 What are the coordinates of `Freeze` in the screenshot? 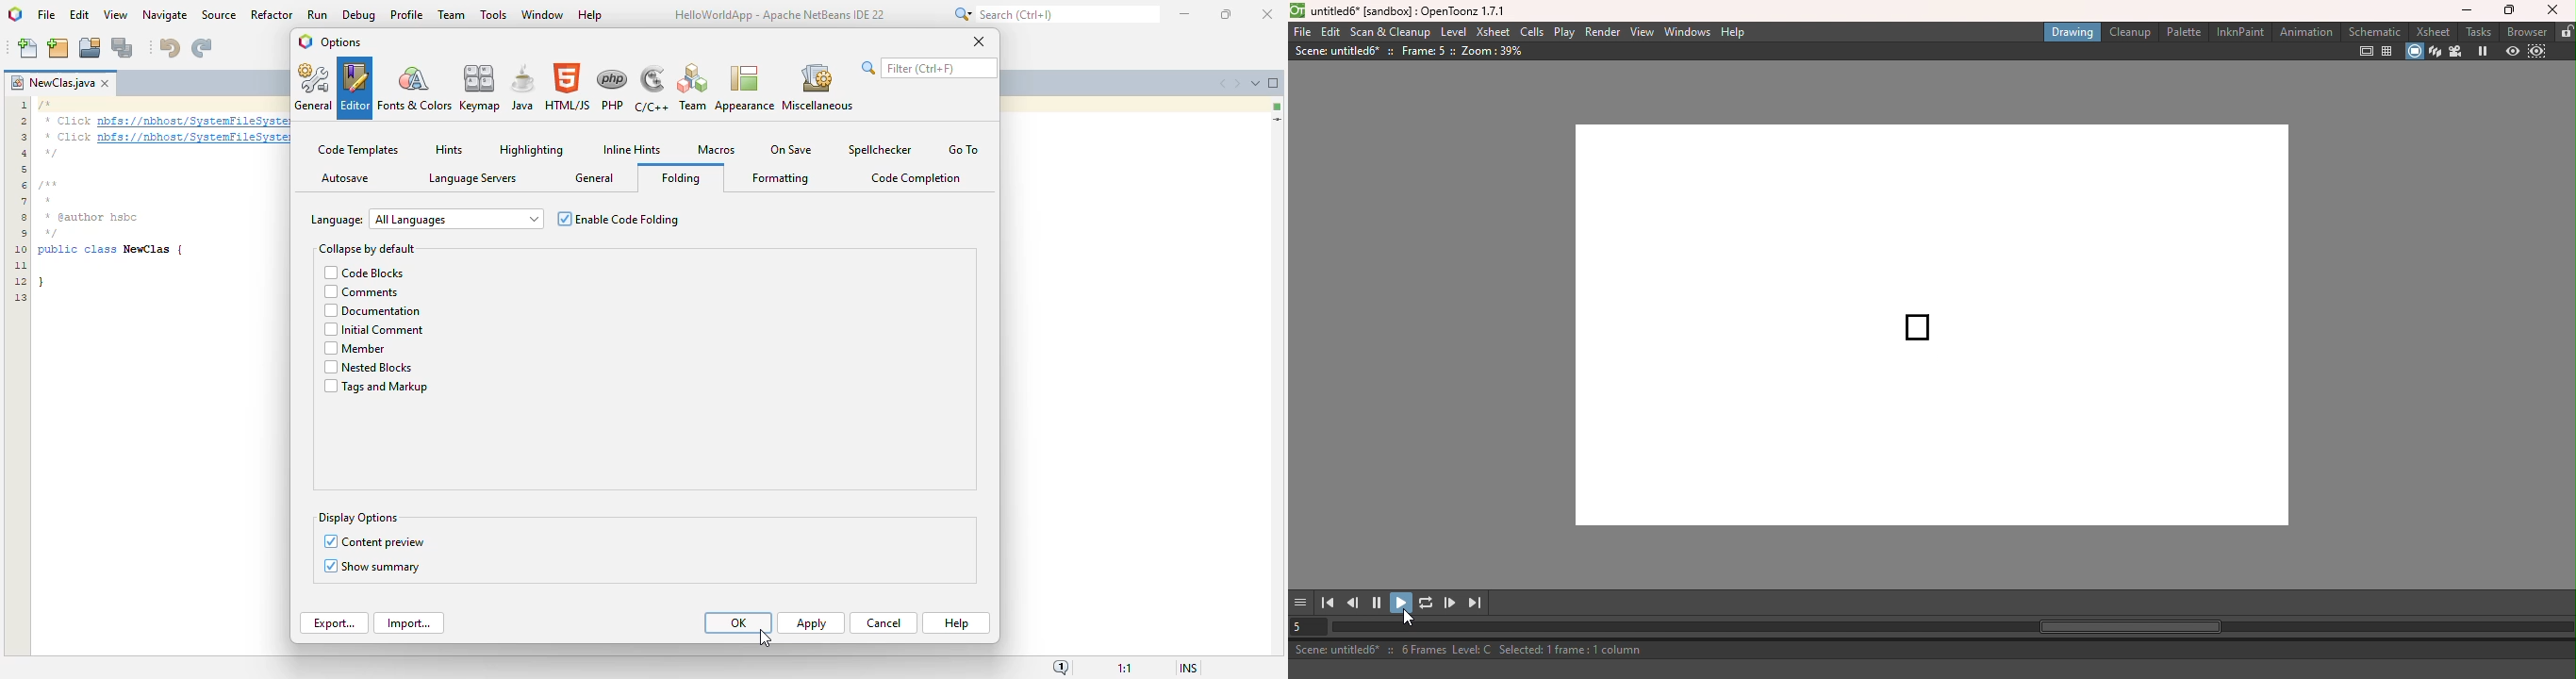 It's located at (2485, 51).